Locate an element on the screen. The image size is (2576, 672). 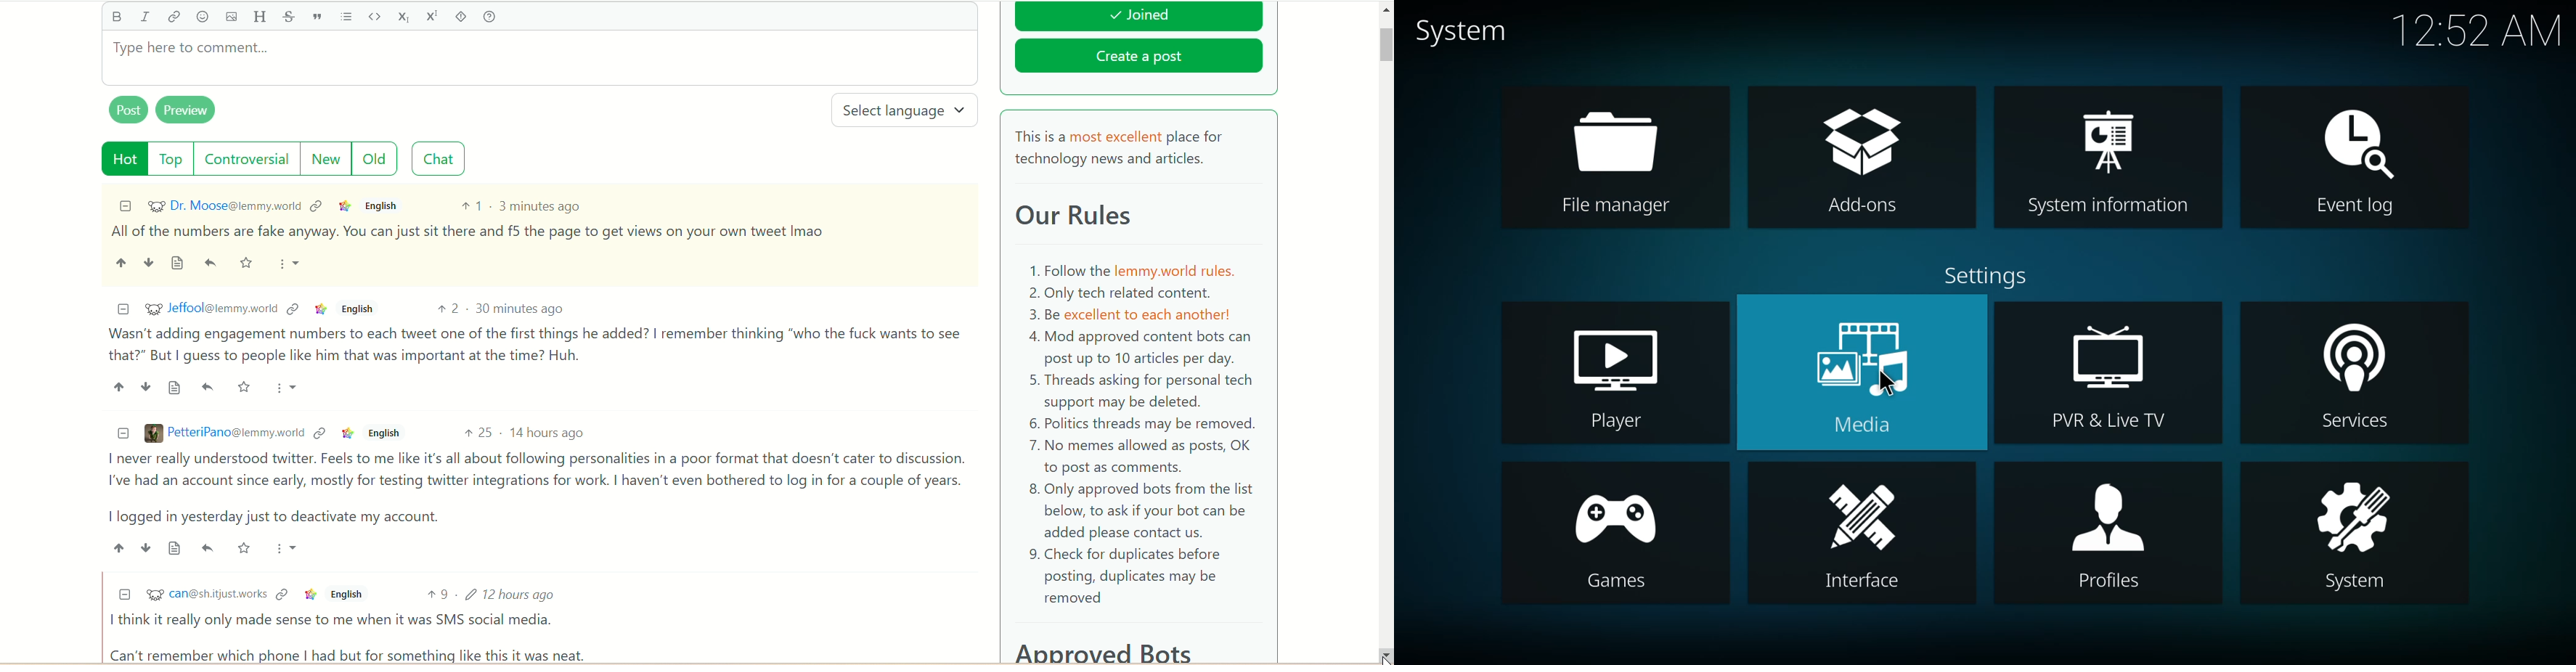
joined is located at coordinates (1138, 17).